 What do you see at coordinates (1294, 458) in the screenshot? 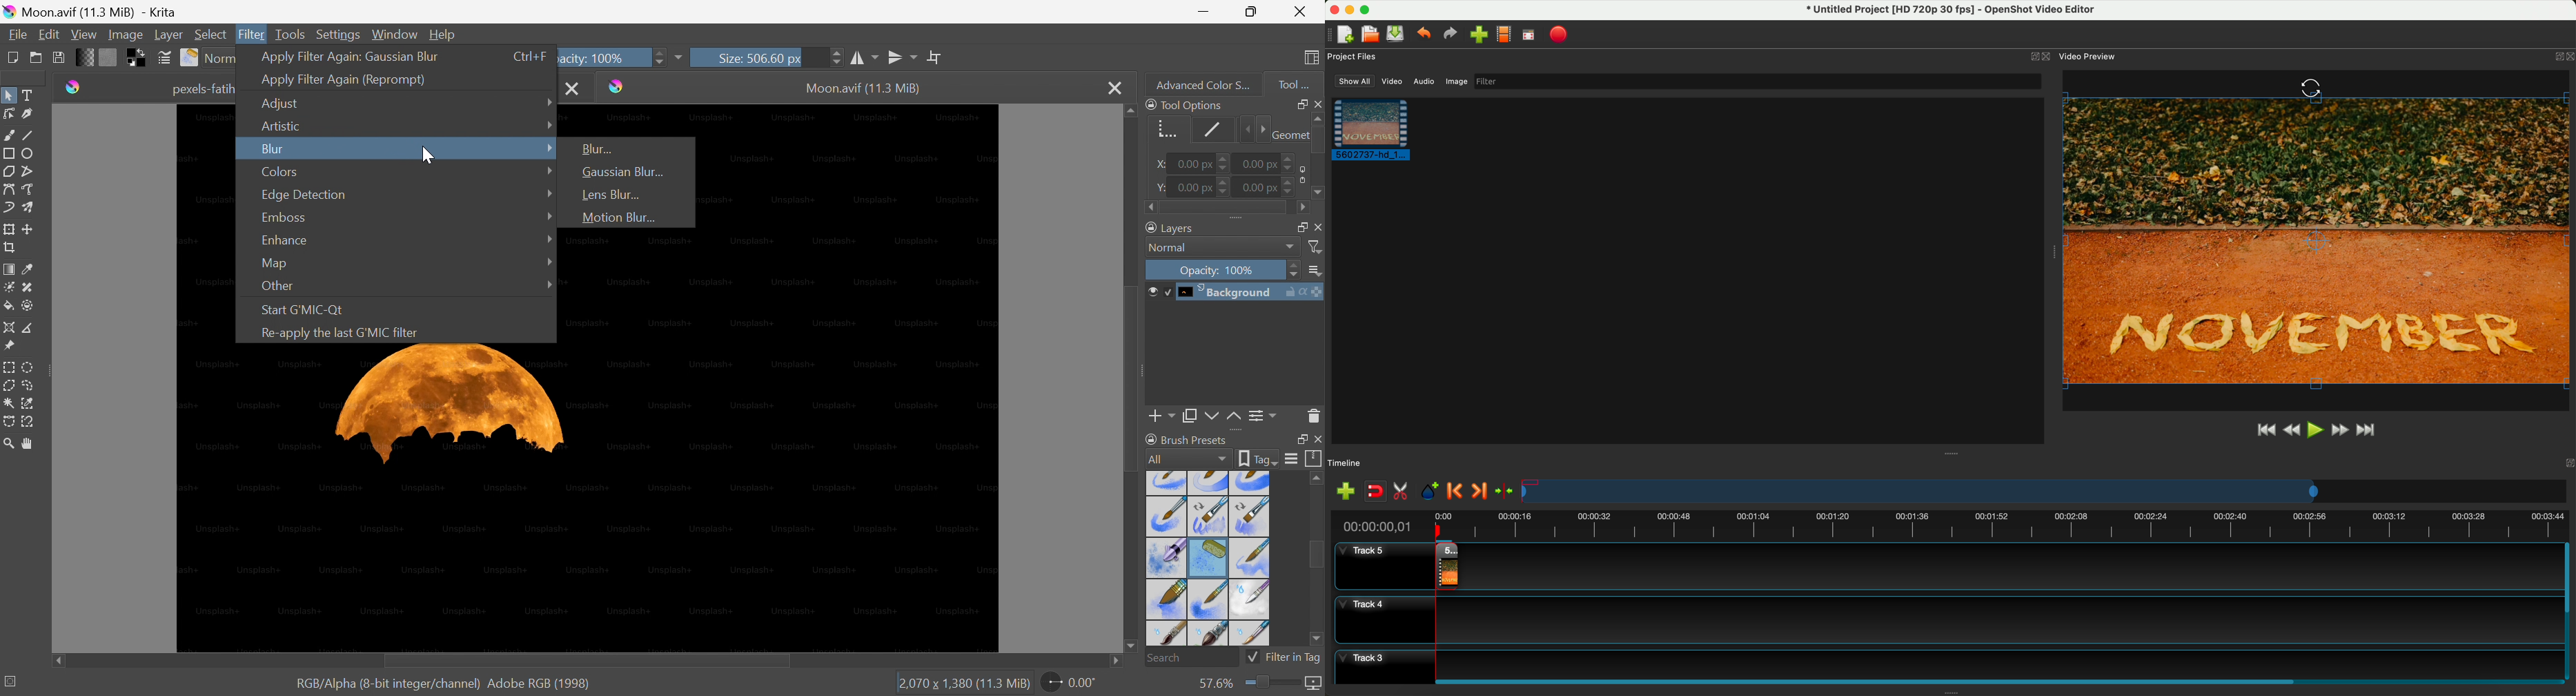
I see `Display settings` at bounding box center [1294, 458].